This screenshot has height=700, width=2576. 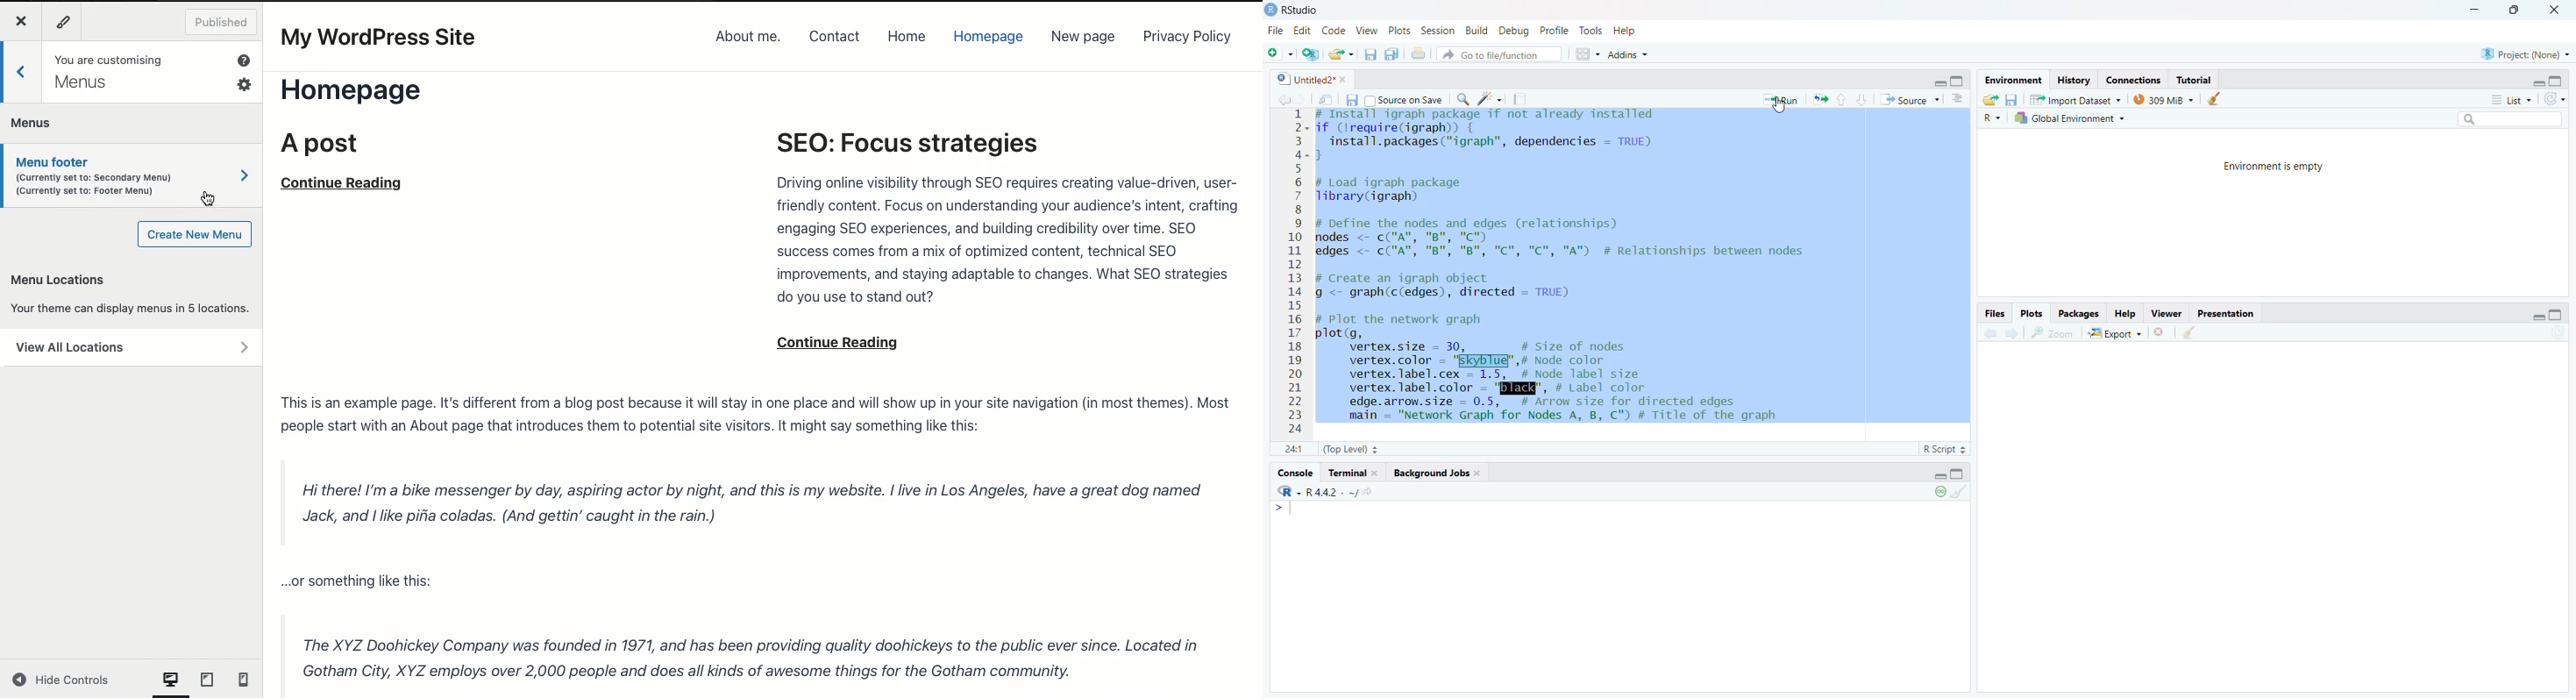 I want to click on print, so click(x=1419, y=53).